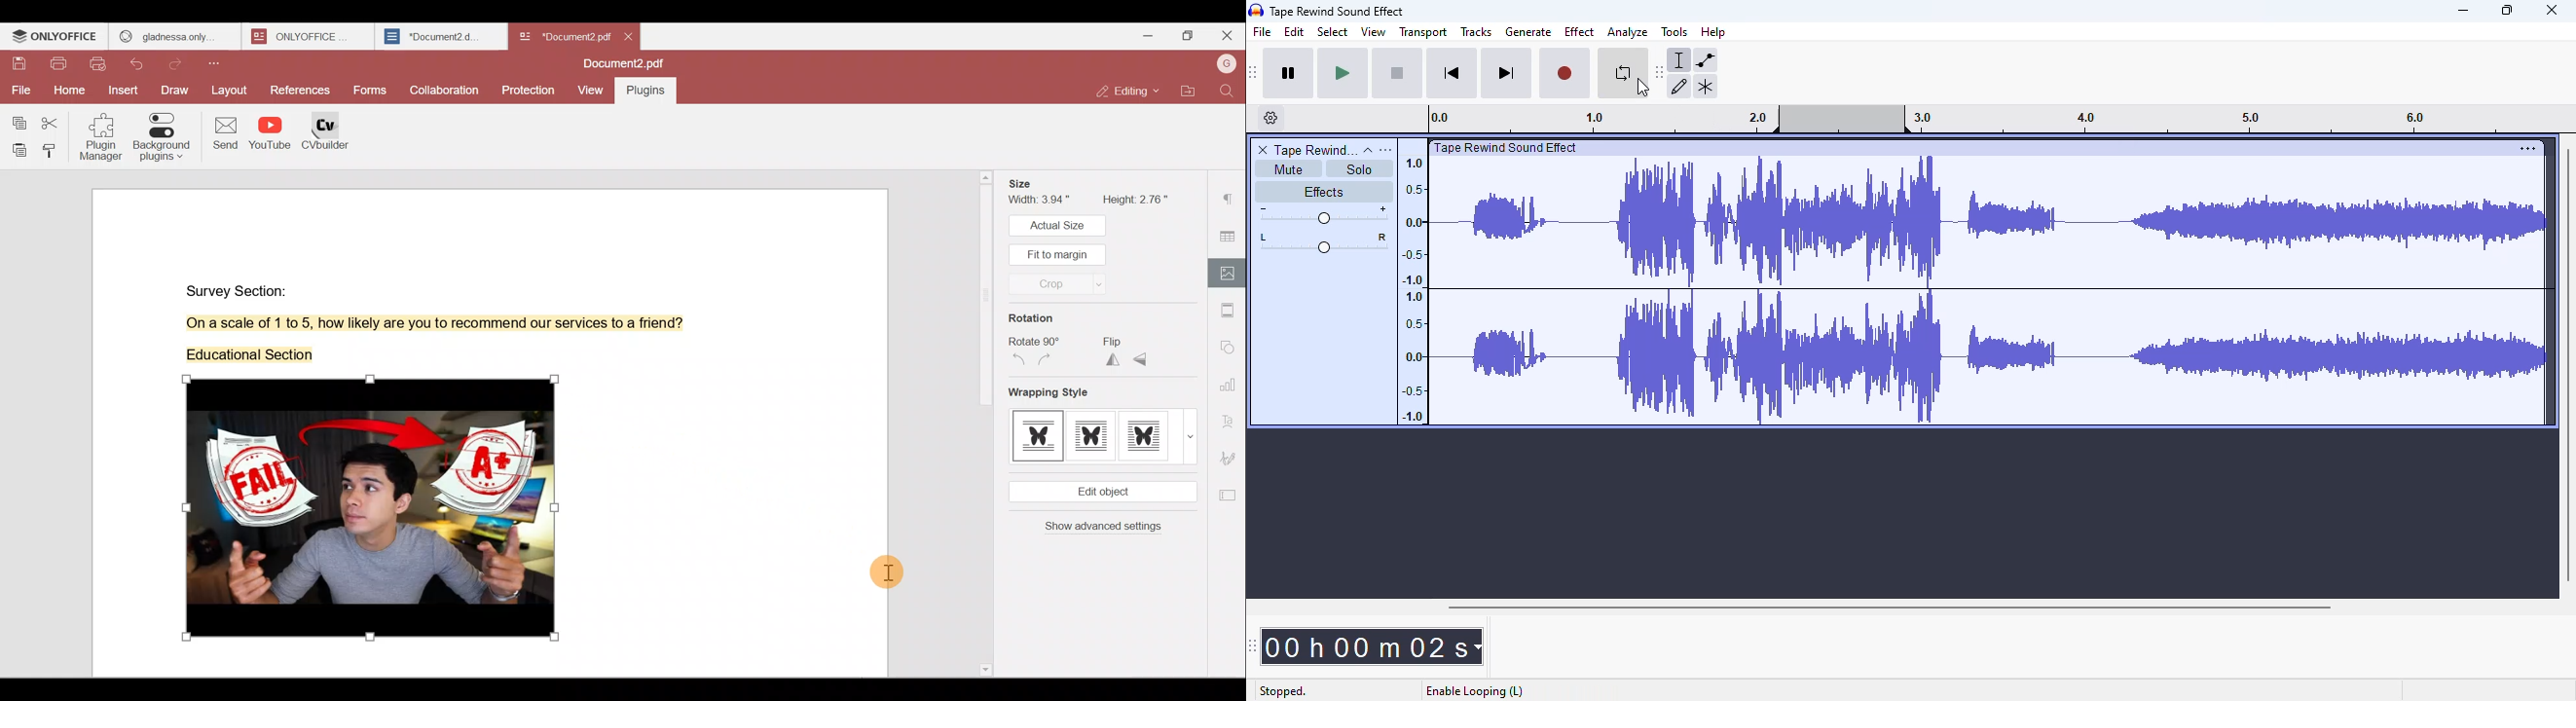 The width and height of the screenshot is (2576, 728). What do you see at coordinates (1262, 31) in the screenshot?
I see `file` at bounding box center [1262, 31].